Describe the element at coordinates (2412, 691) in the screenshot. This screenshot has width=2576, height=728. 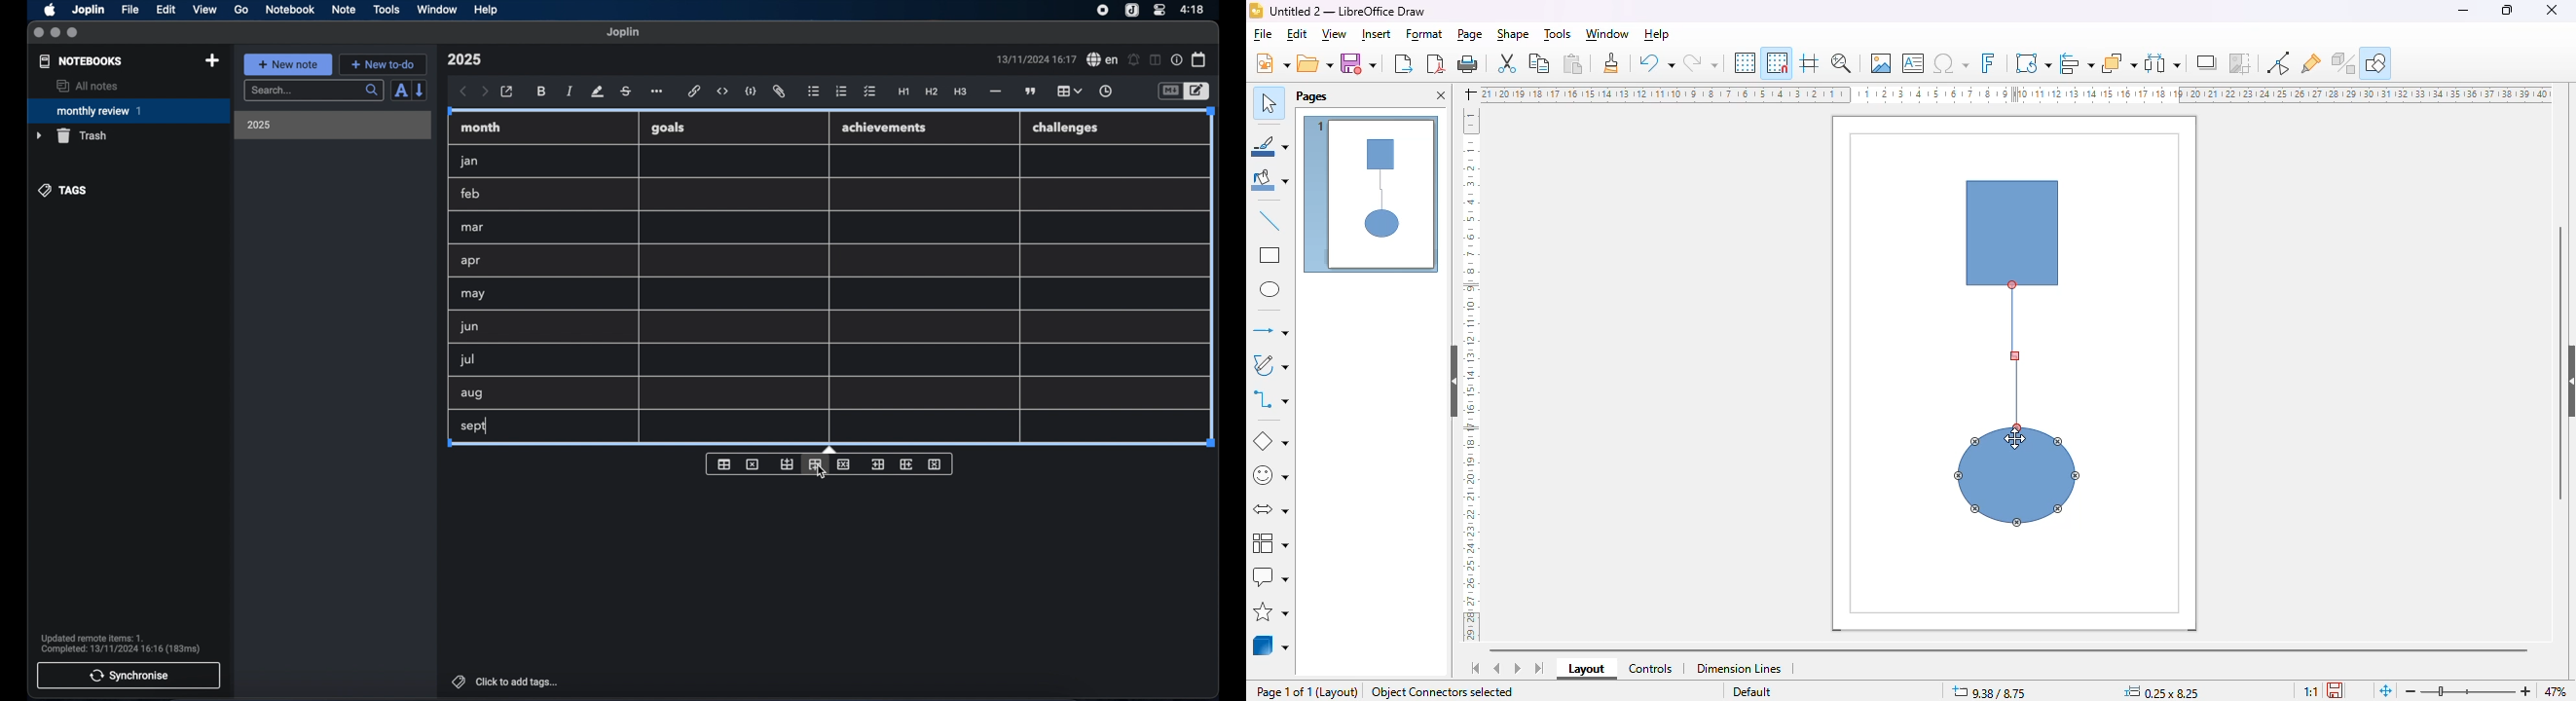
I see `zoom out` at that location.